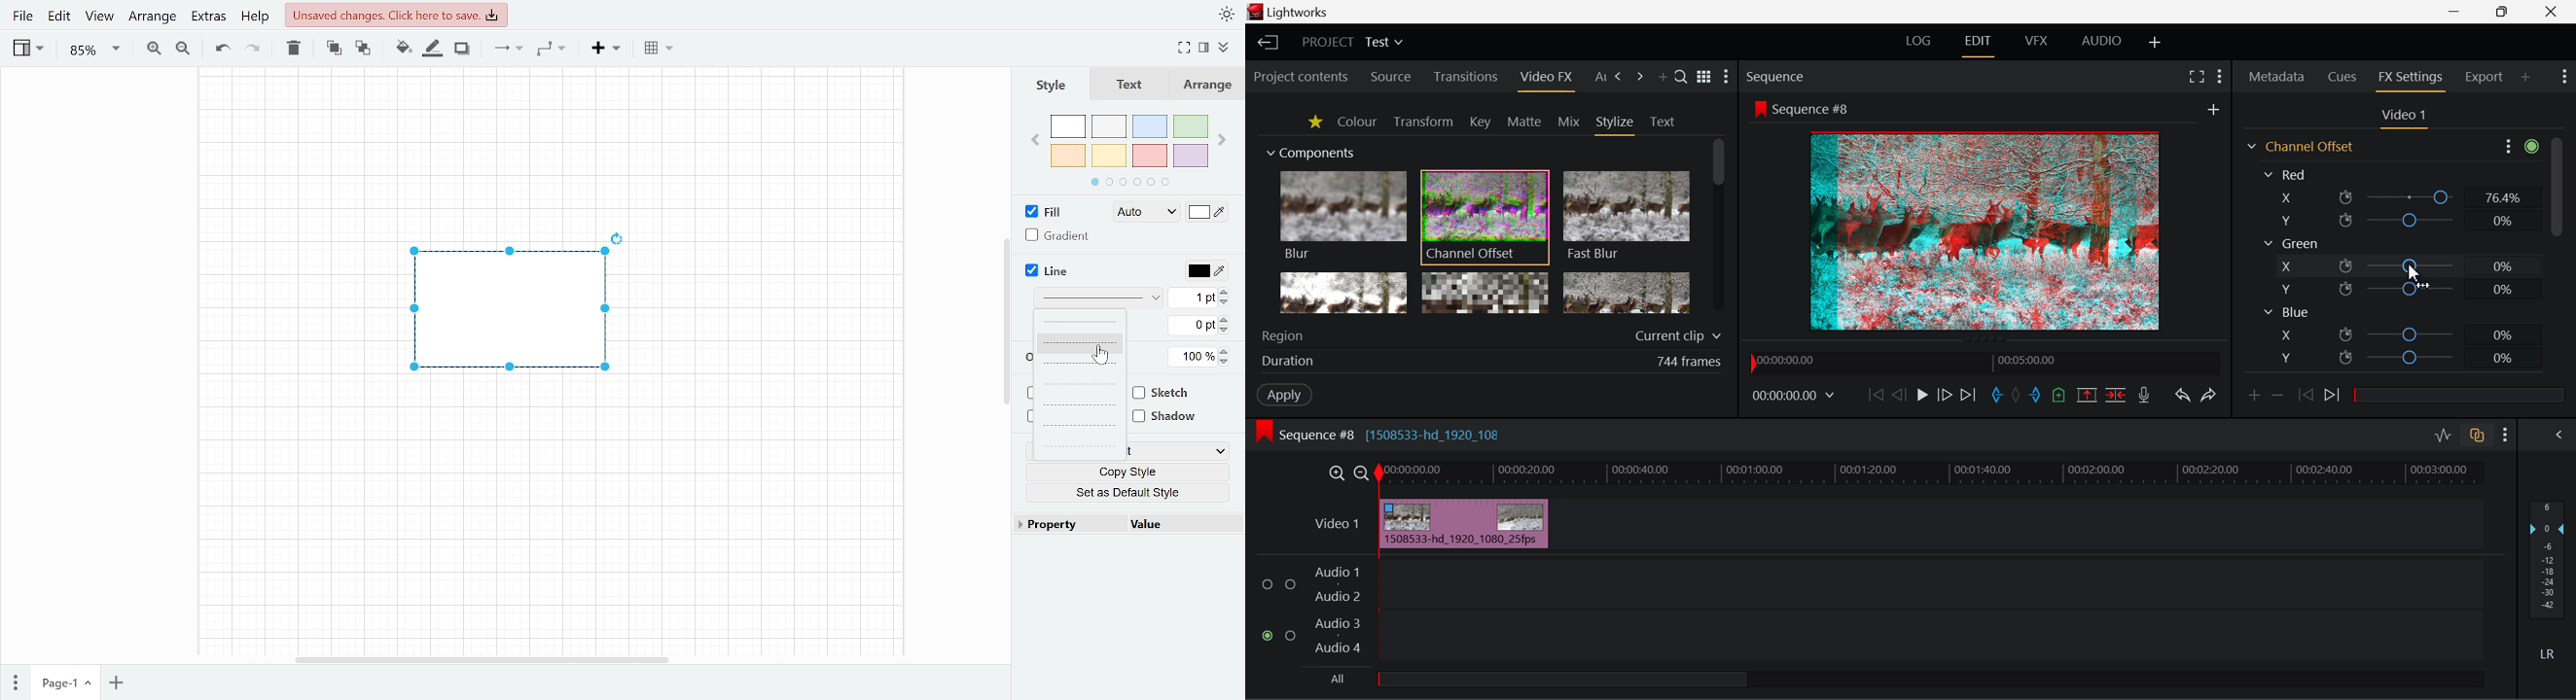 The image size is (2576, 700). I want to click on Insert, so click(605, 50).